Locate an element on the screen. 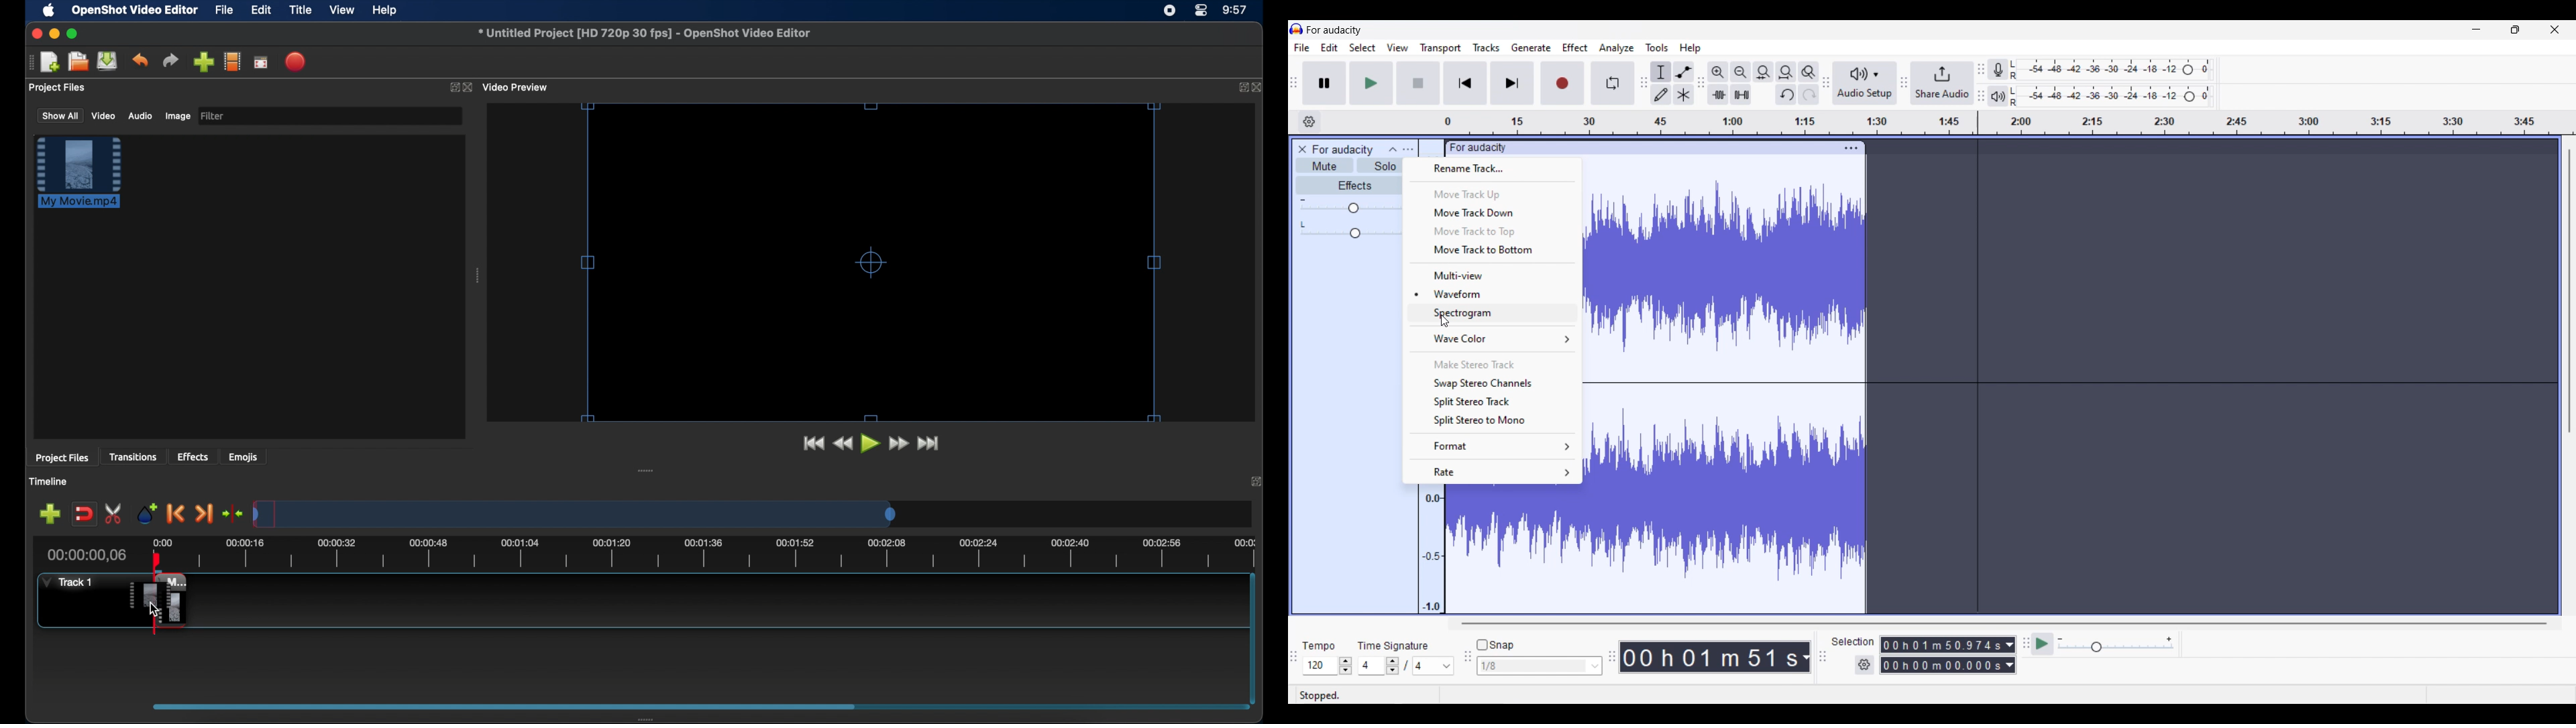  Zoom toggle is located at coordinates (1809, 72).